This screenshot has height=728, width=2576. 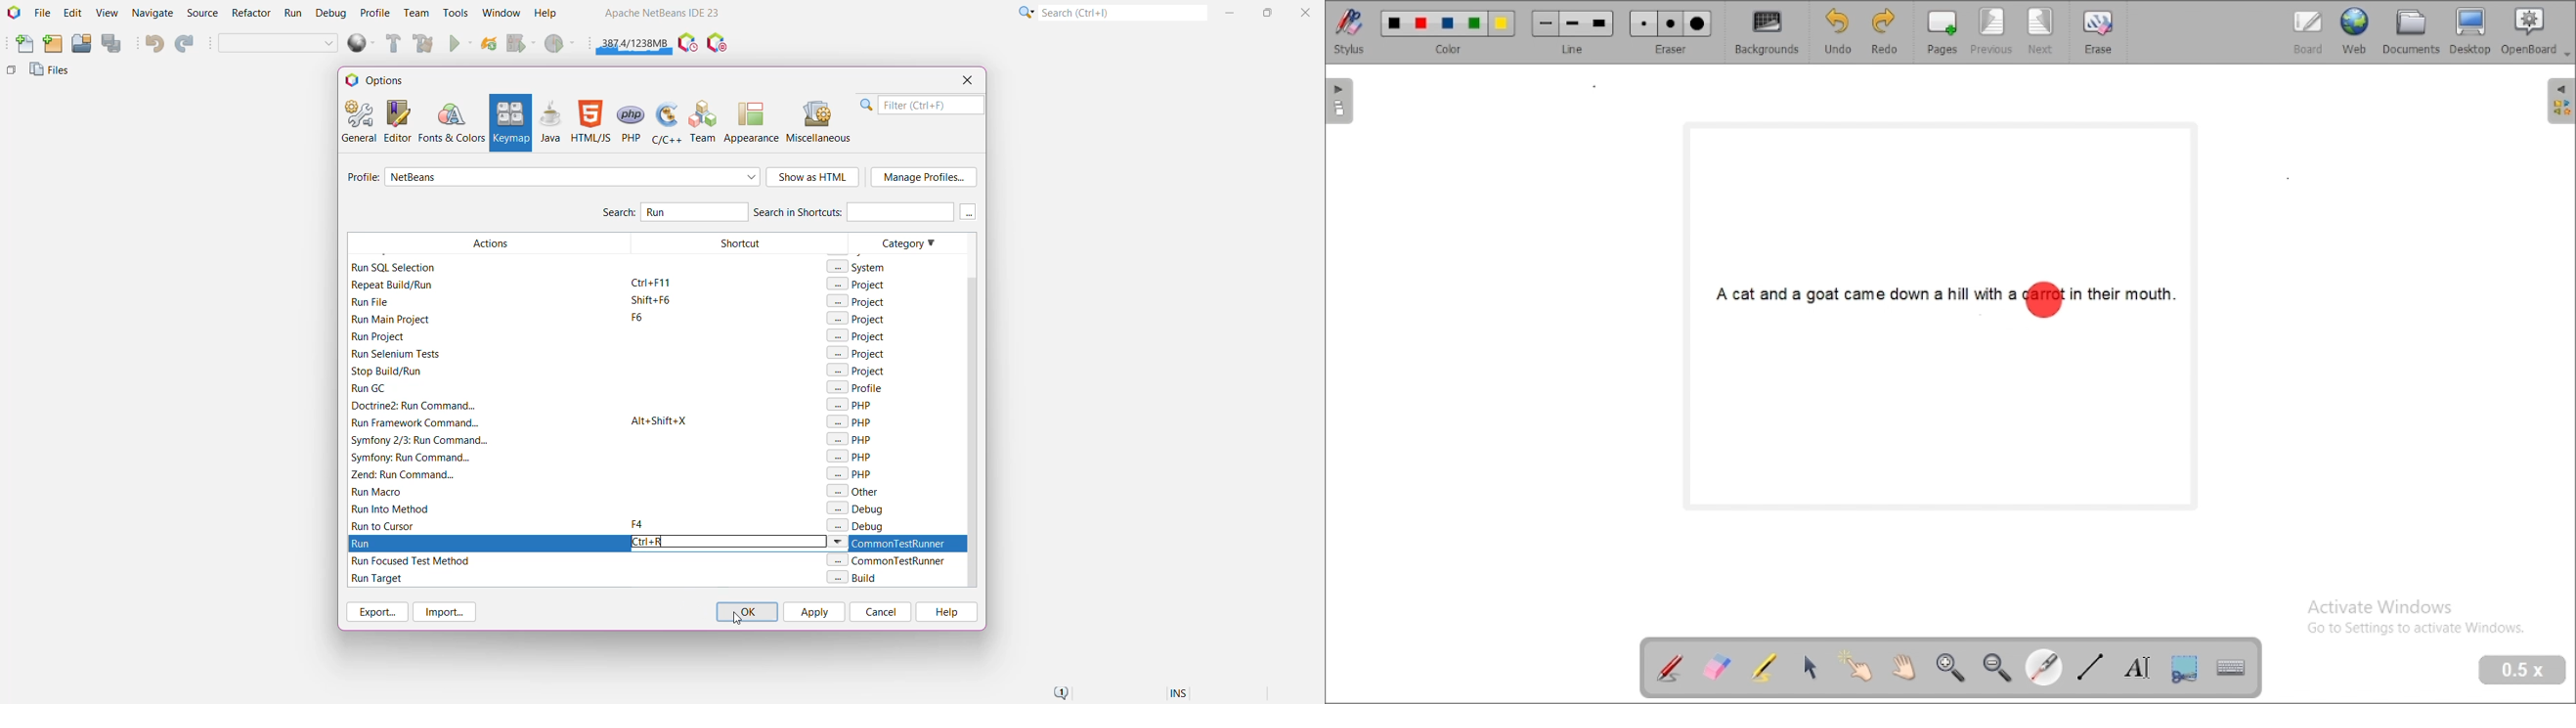 I want to click on pages, so click(x=1942, y=32).